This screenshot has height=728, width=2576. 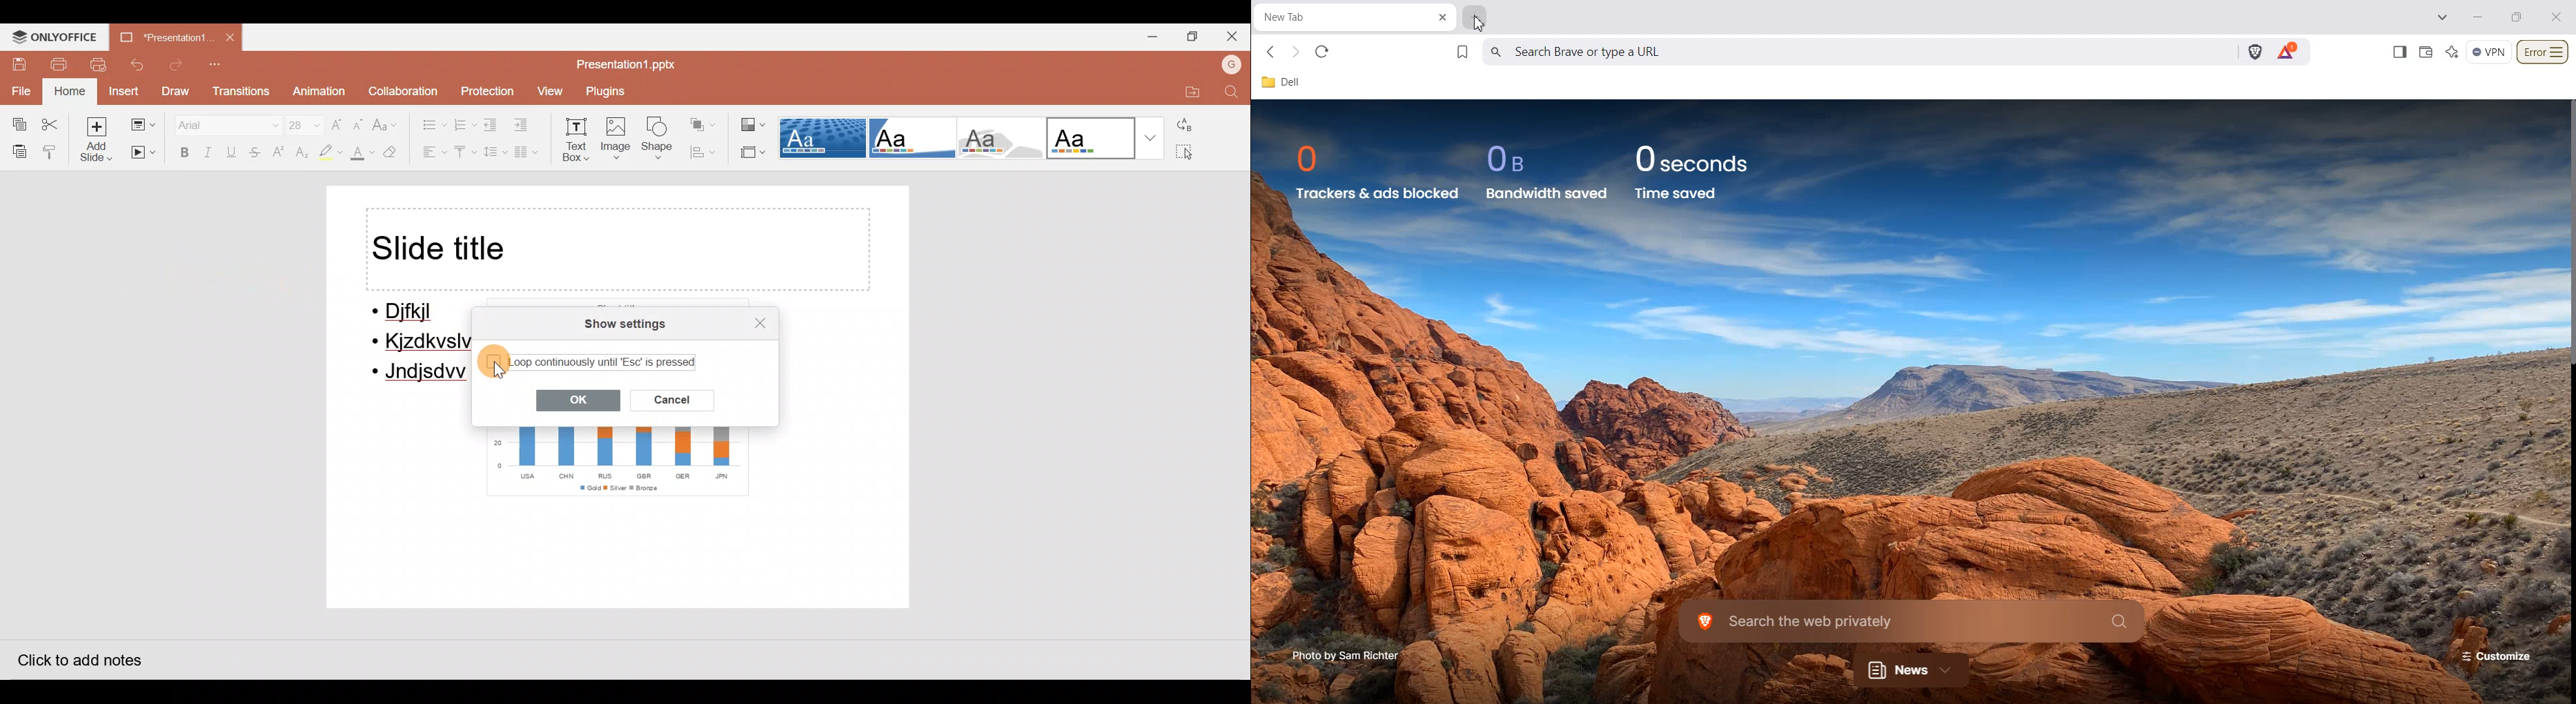 I want to click on Print file, so click(x=50, y=63).